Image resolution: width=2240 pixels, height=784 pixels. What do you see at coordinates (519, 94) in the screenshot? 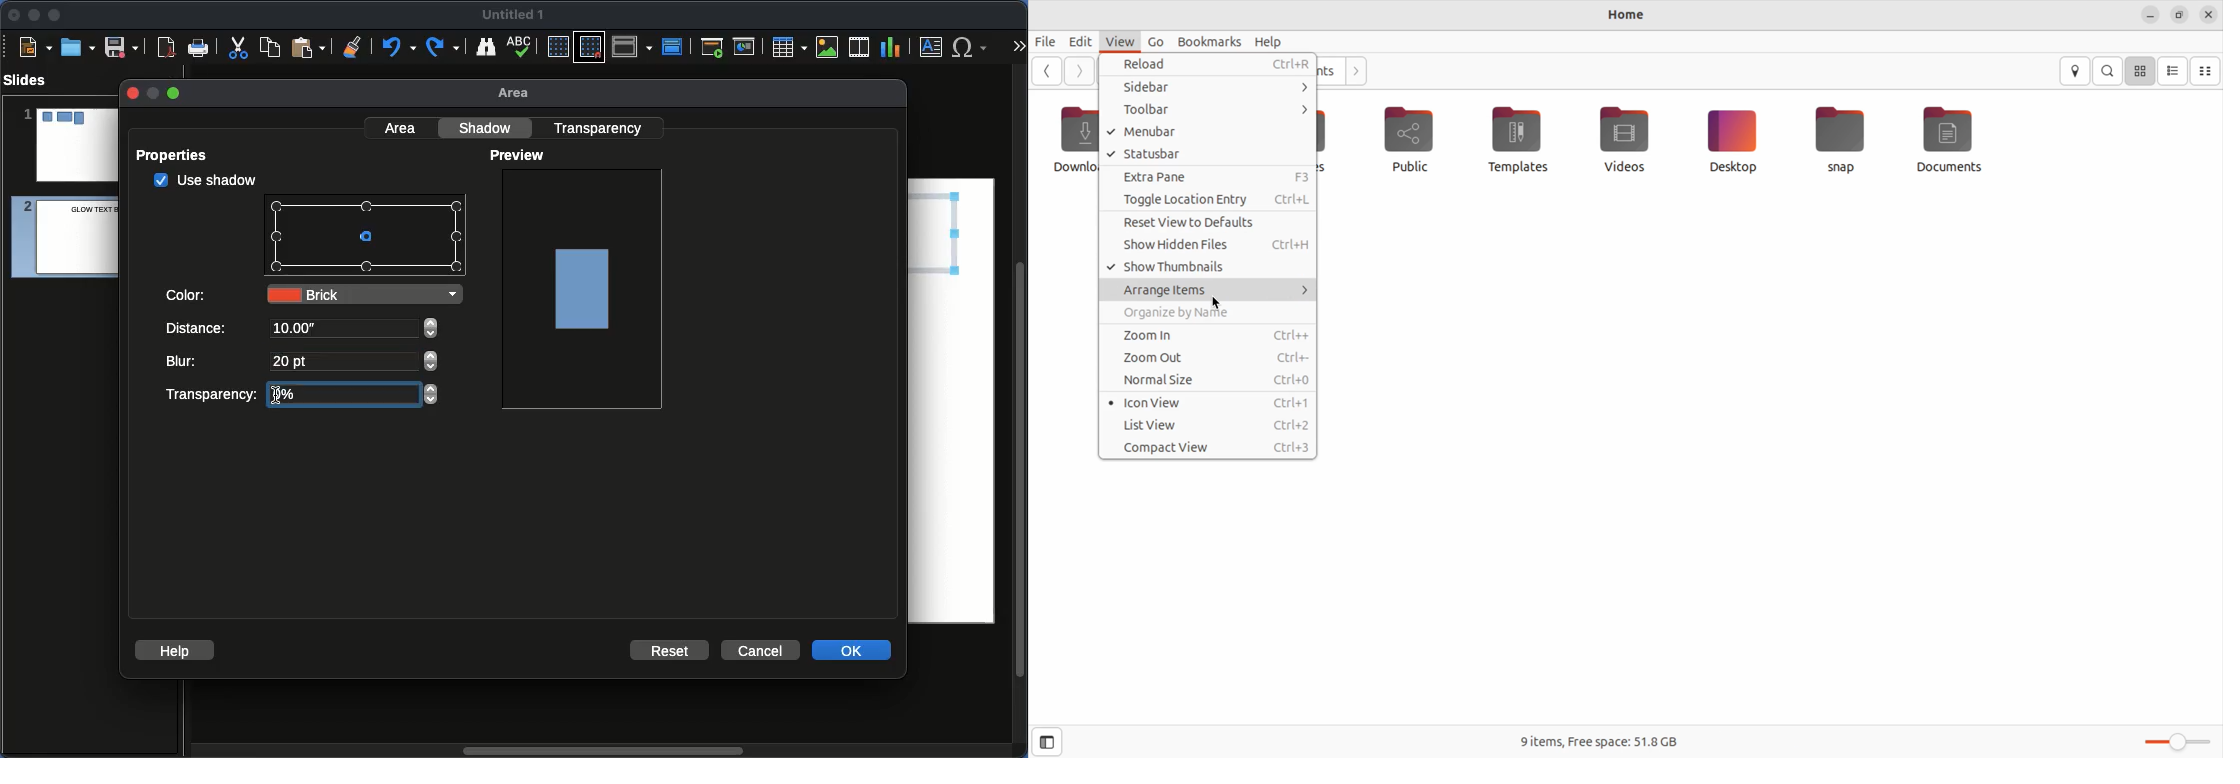
I see `Area` at bounding box center [519, 94].